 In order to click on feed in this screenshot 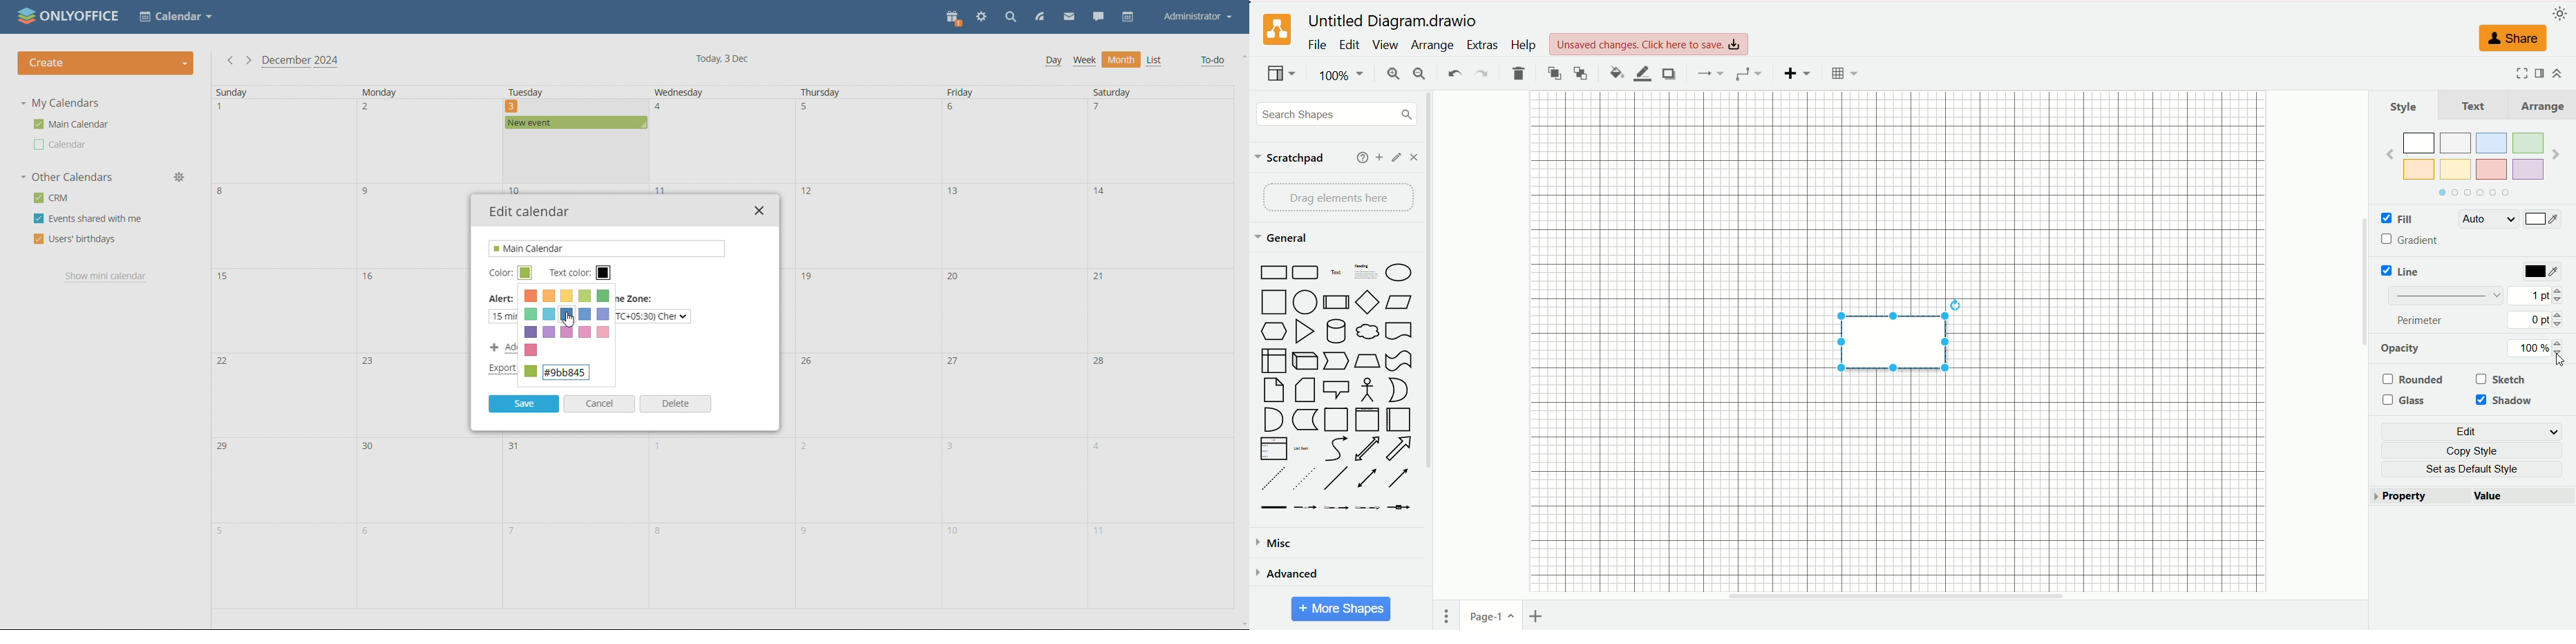, I will do `click(1042, 18)`.